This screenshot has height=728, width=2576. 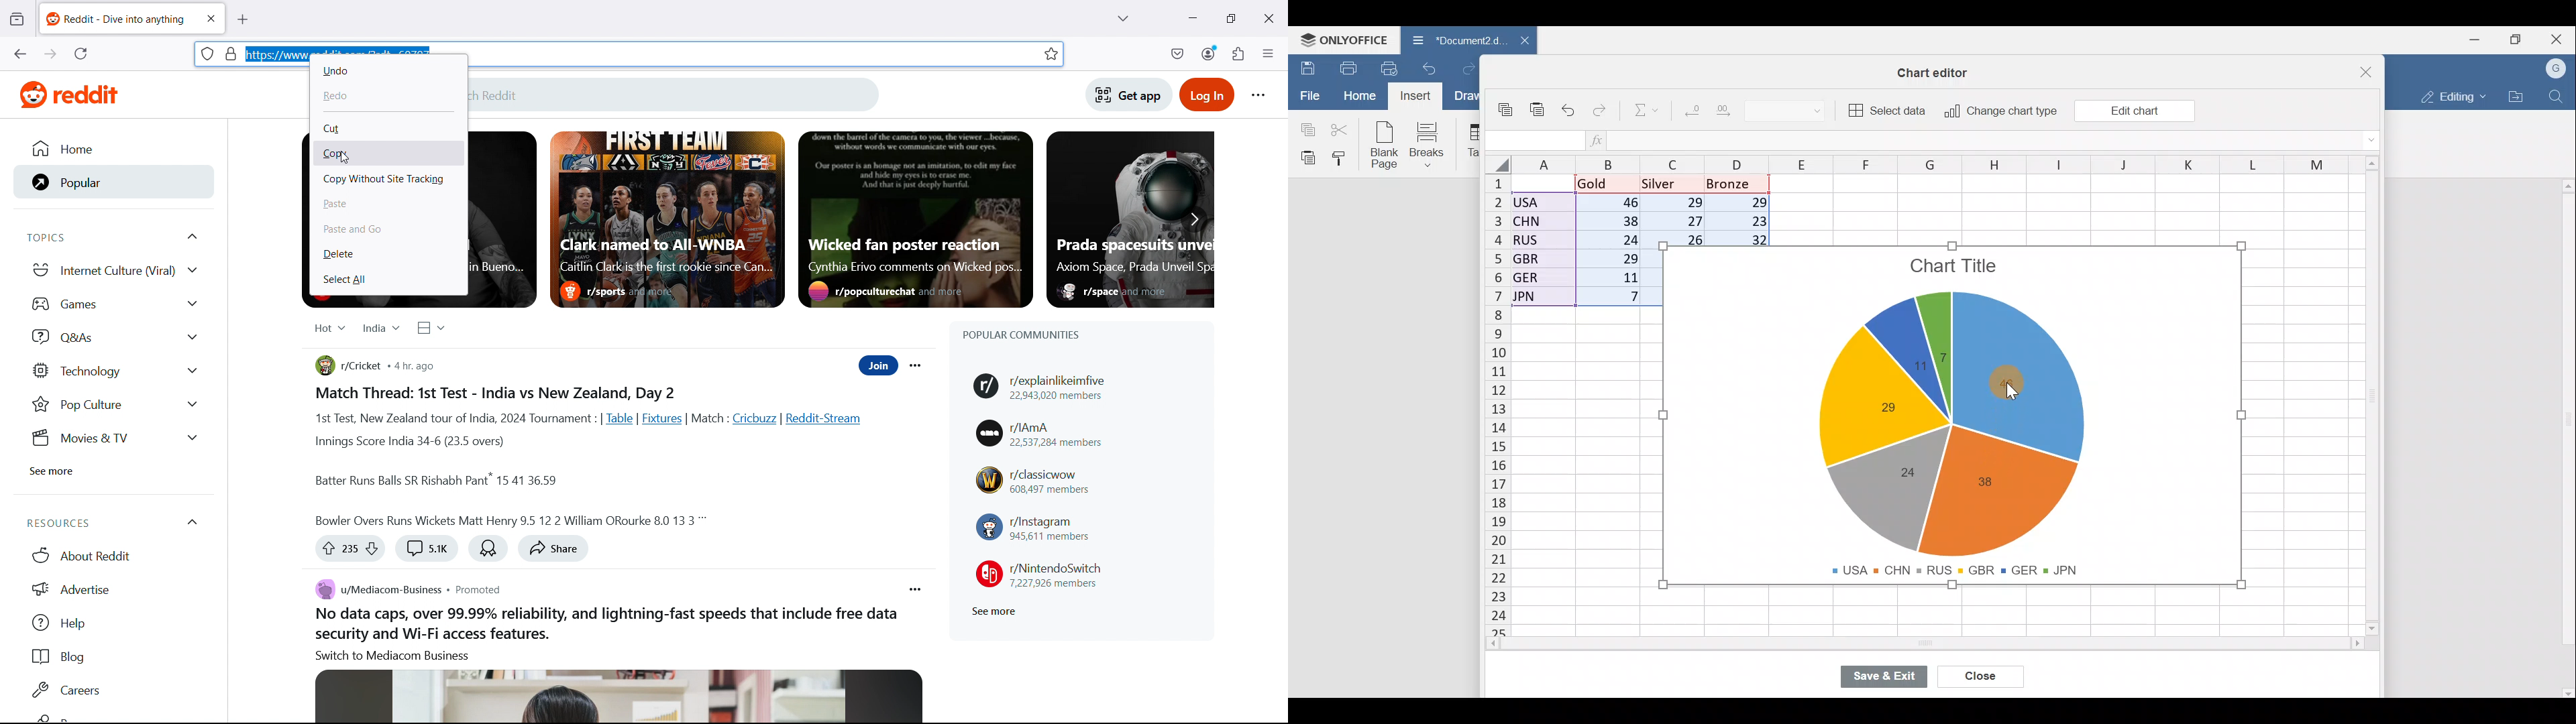 What do you see at coordinates (1469, 141) in the screenshot?
I see `Table` at bounding box center [1469, 141].